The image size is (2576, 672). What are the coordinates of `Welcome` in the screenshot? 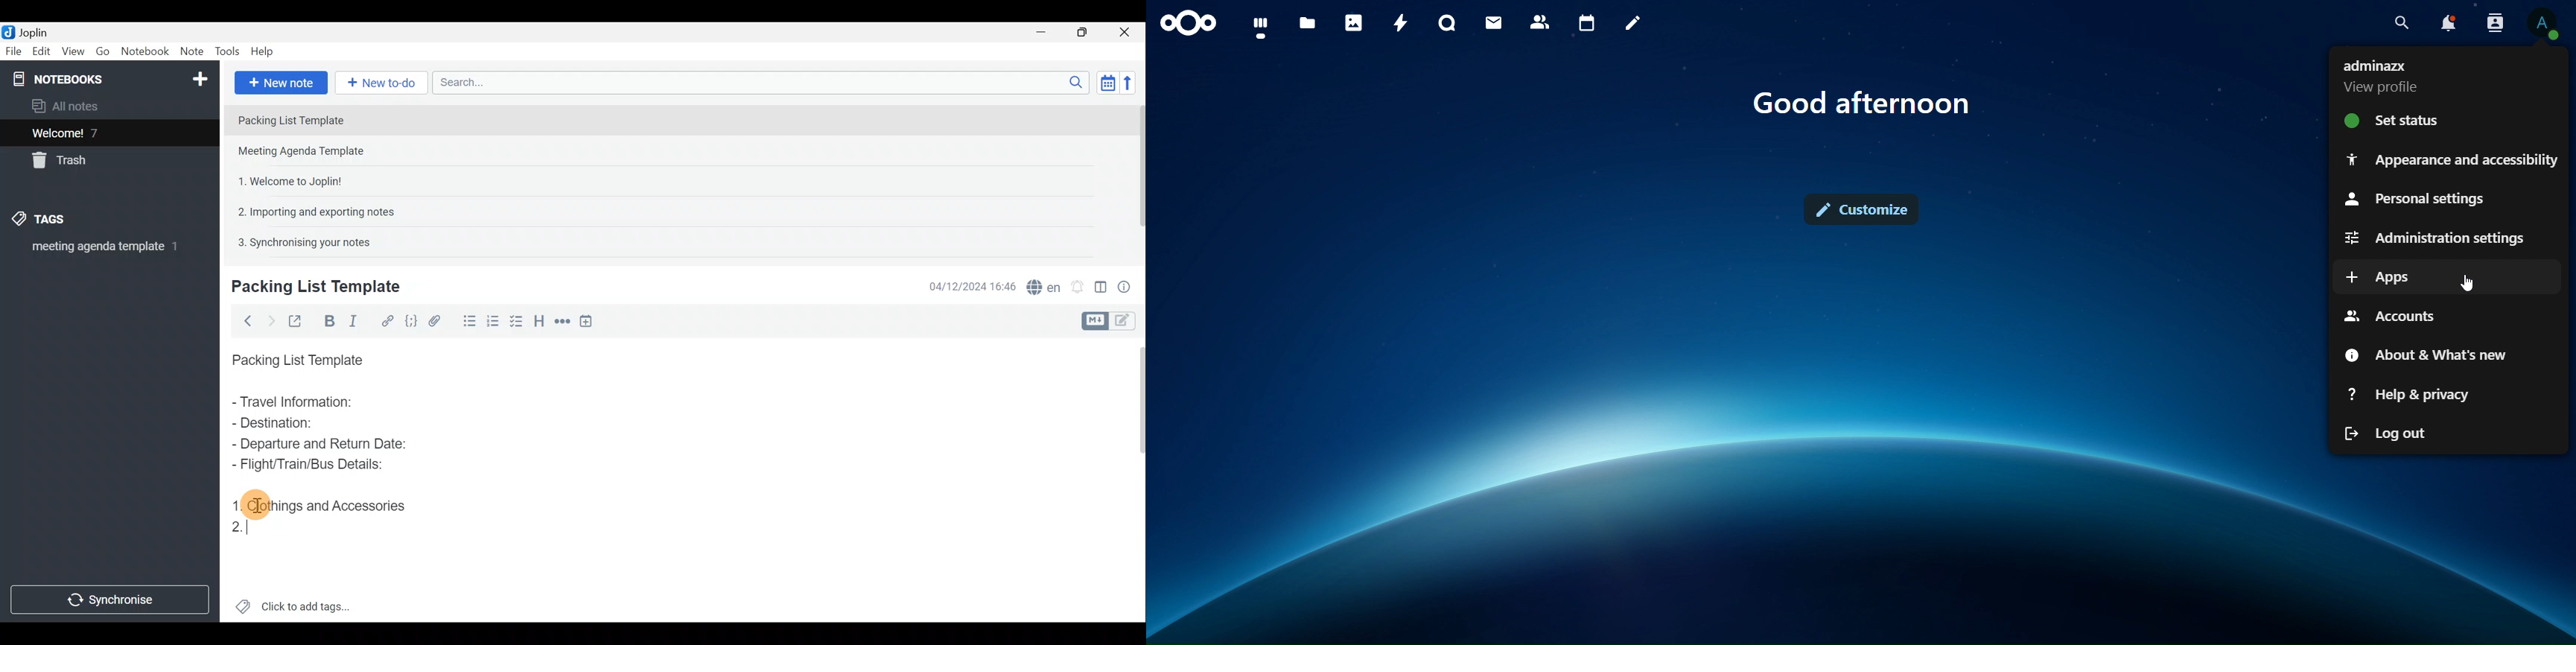 It's located at (91, 133).